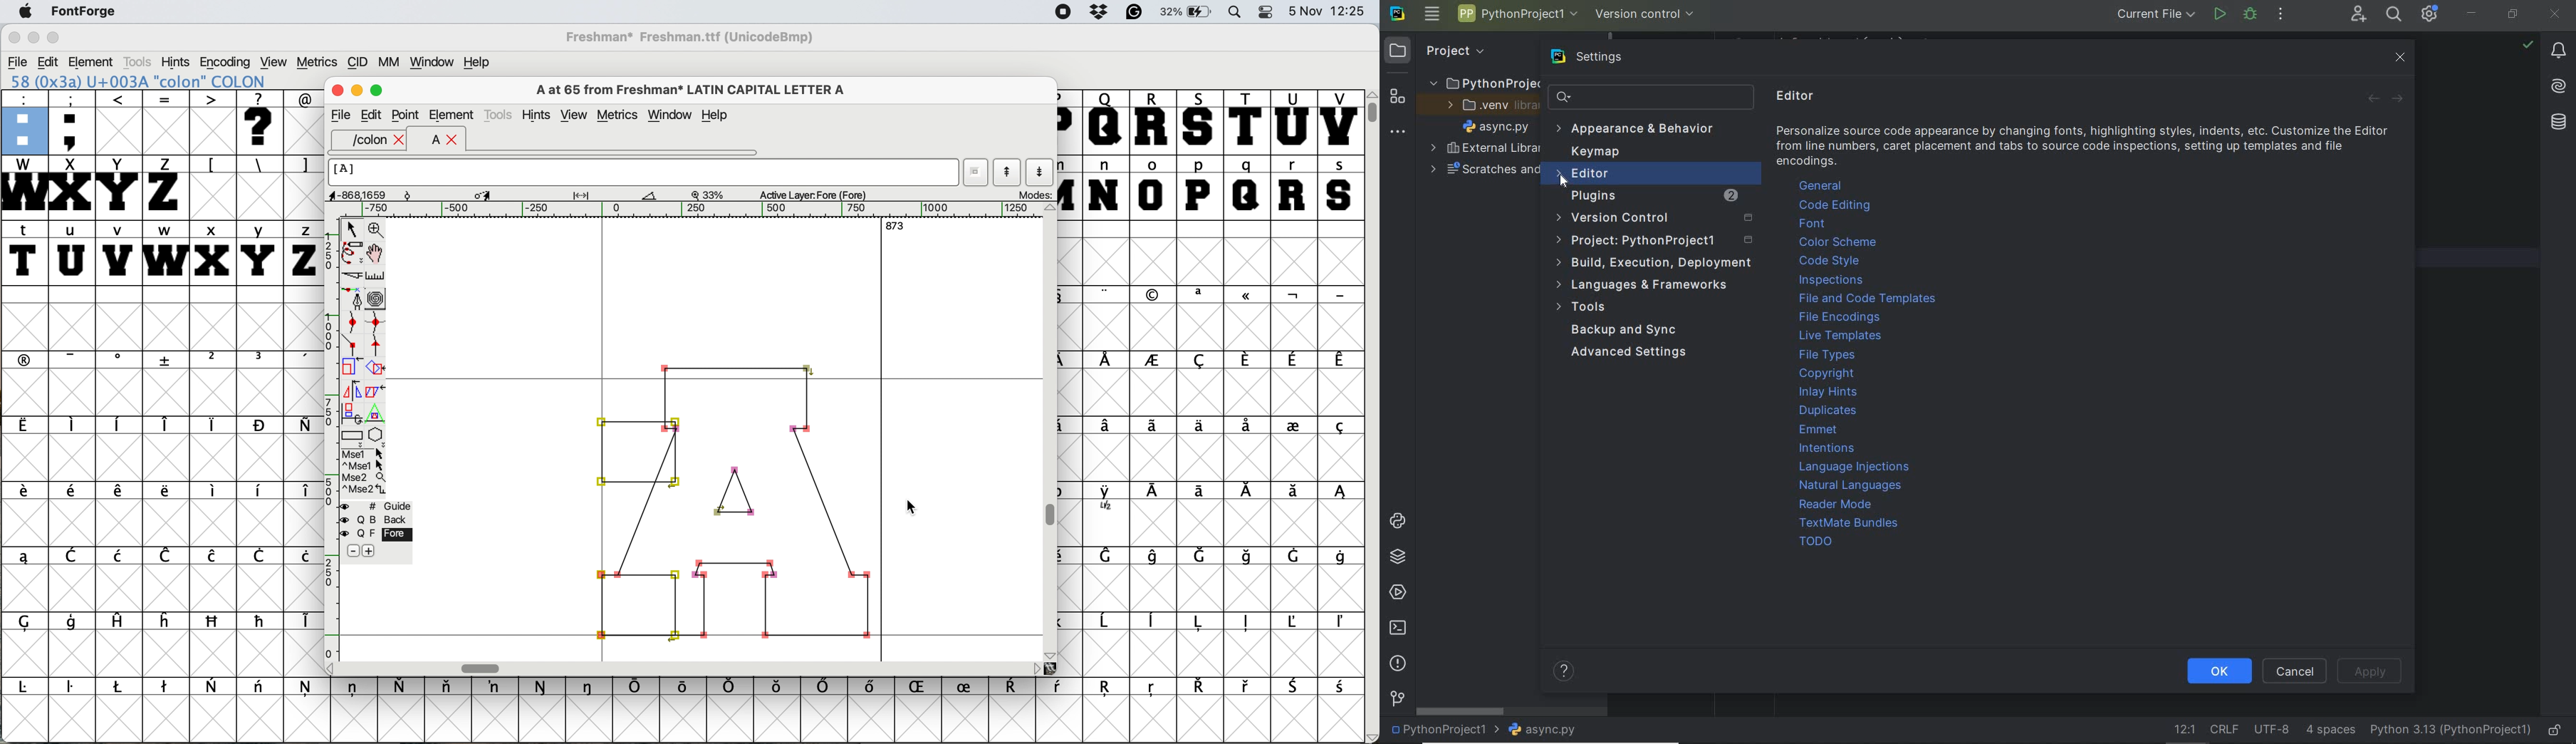 The image size is (2576, 756). Describe the element at coordinates (1397, 522) in the screenshot. I see `python console` at that location.